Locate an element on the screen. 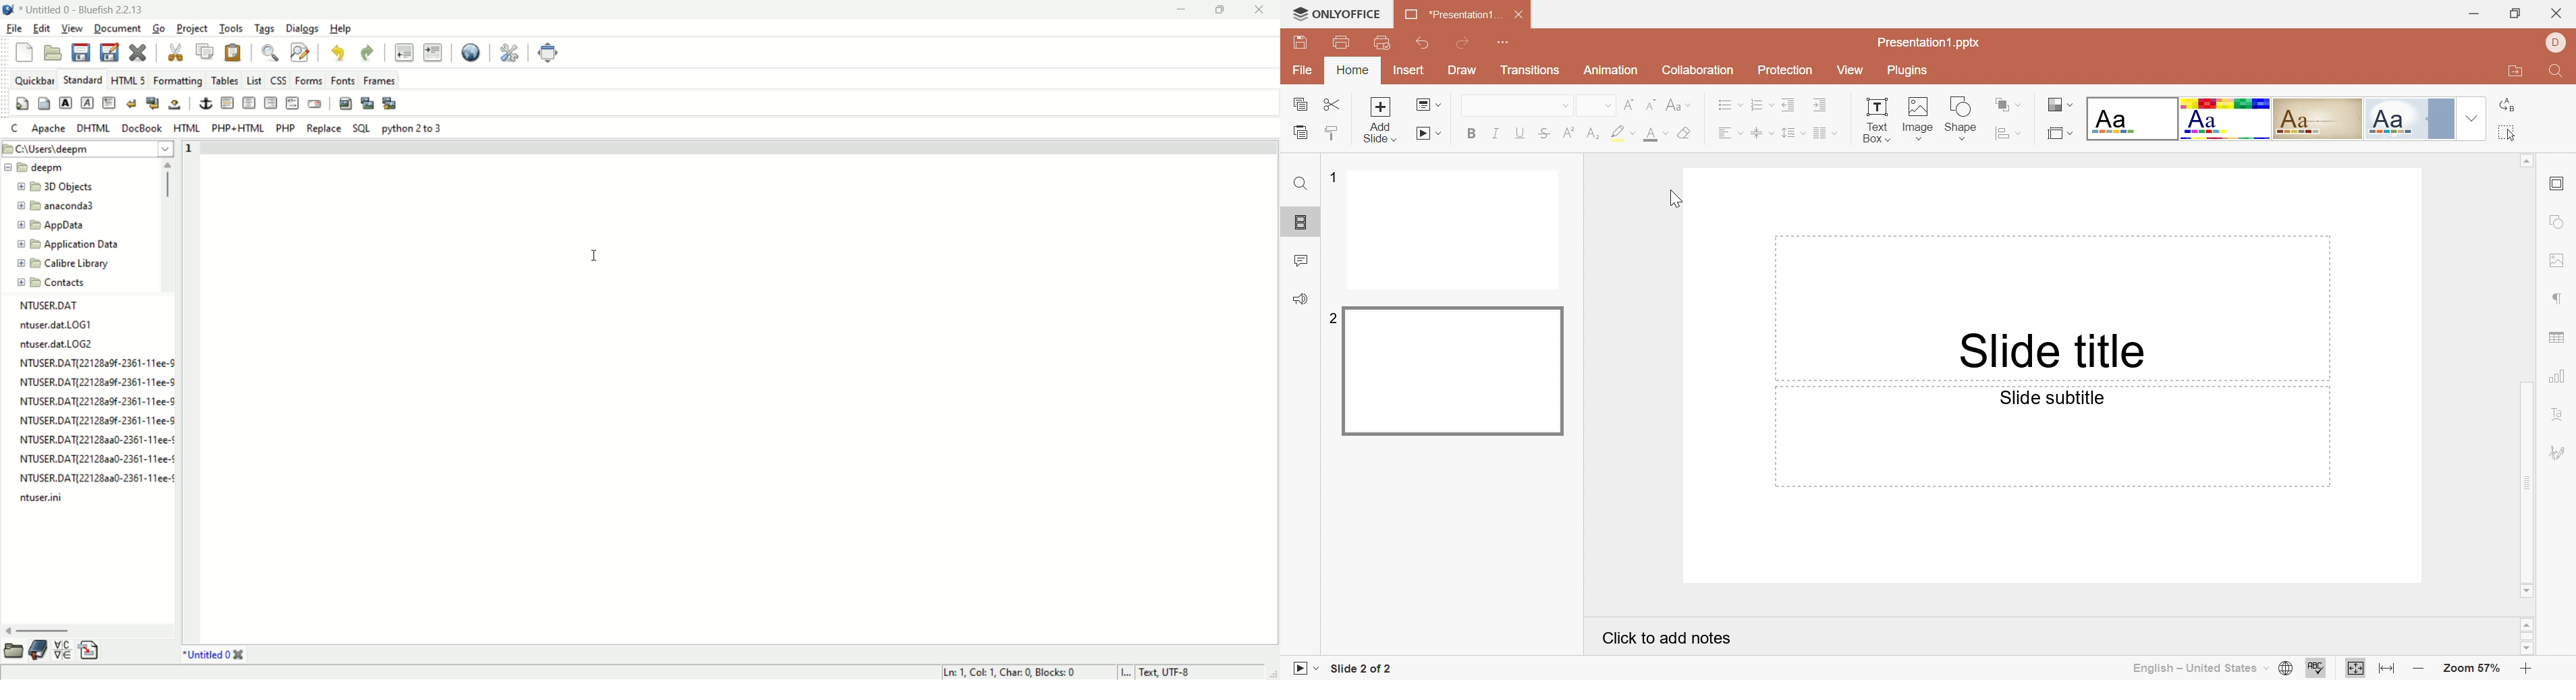 This screenshot has height=700, width=2576. Underline is located at coordinates (1518, 132).